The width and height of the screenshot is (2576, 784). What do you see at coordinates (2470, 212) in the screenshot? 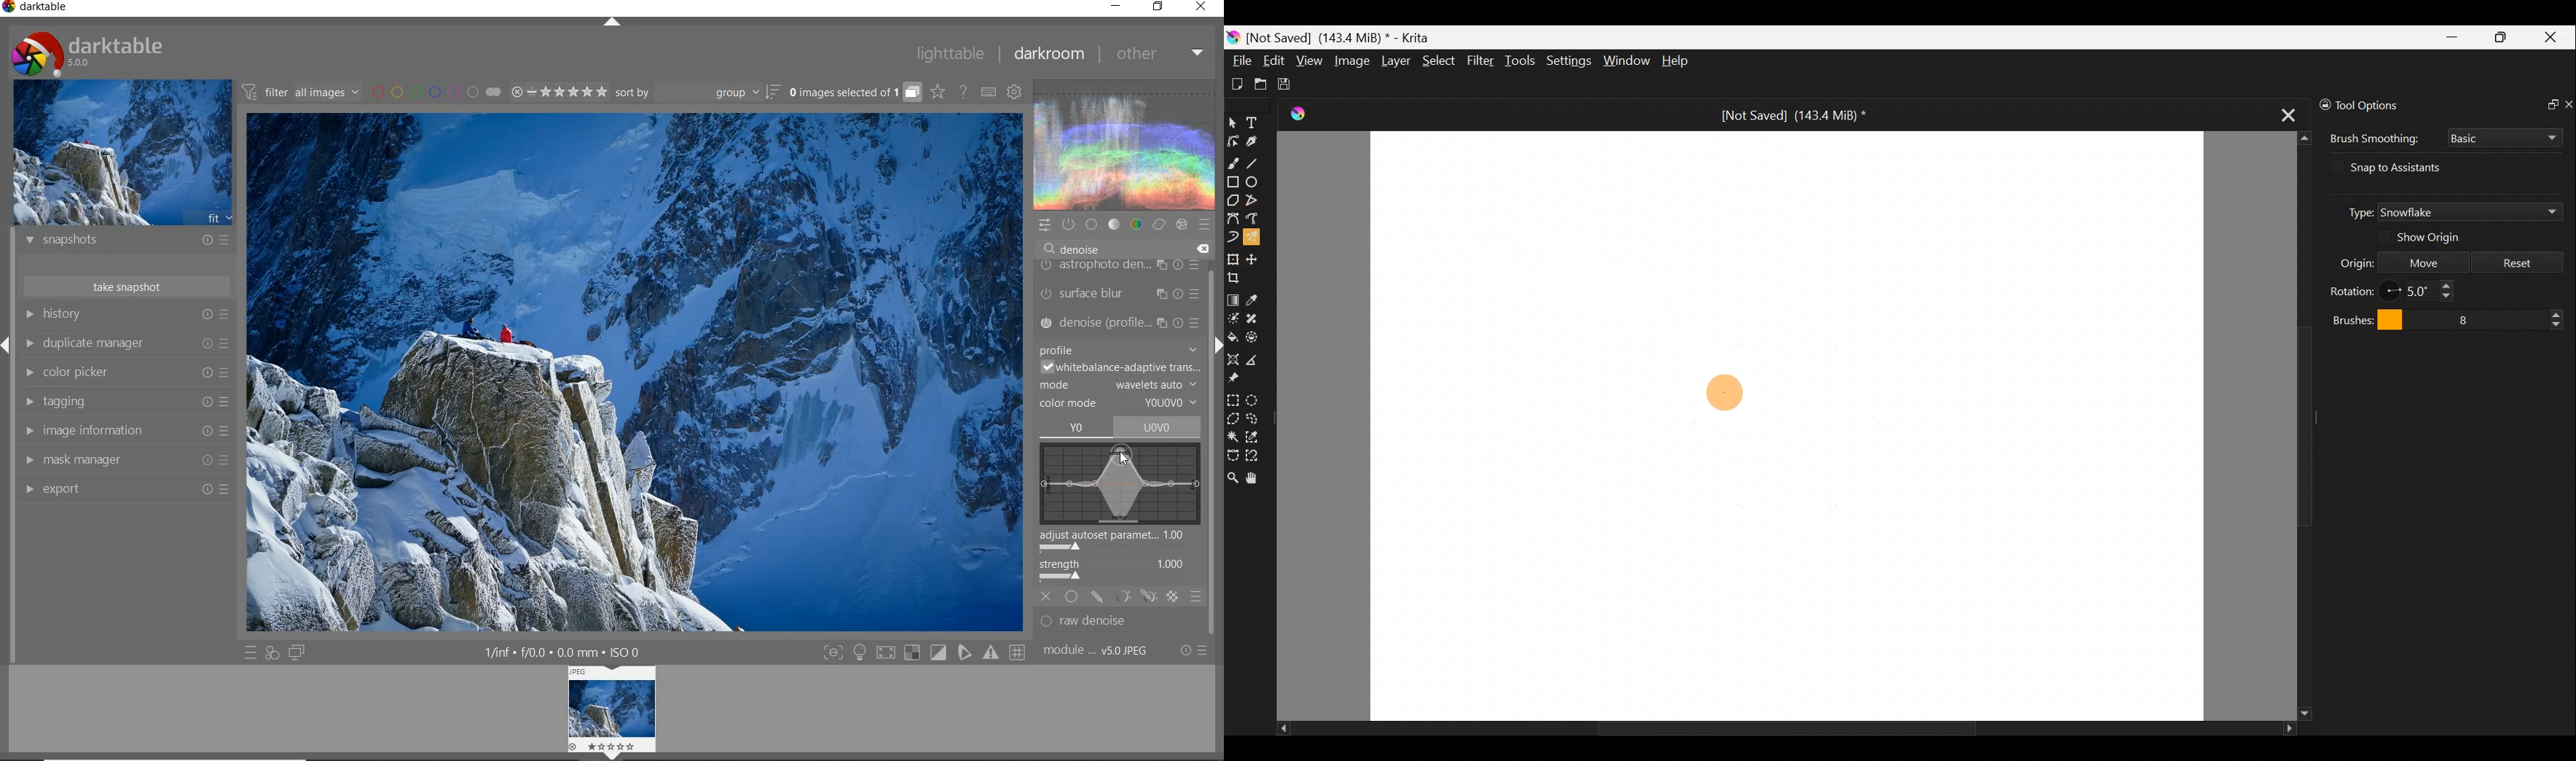
I see `Snowflake` at bounding box center [2470, 212].